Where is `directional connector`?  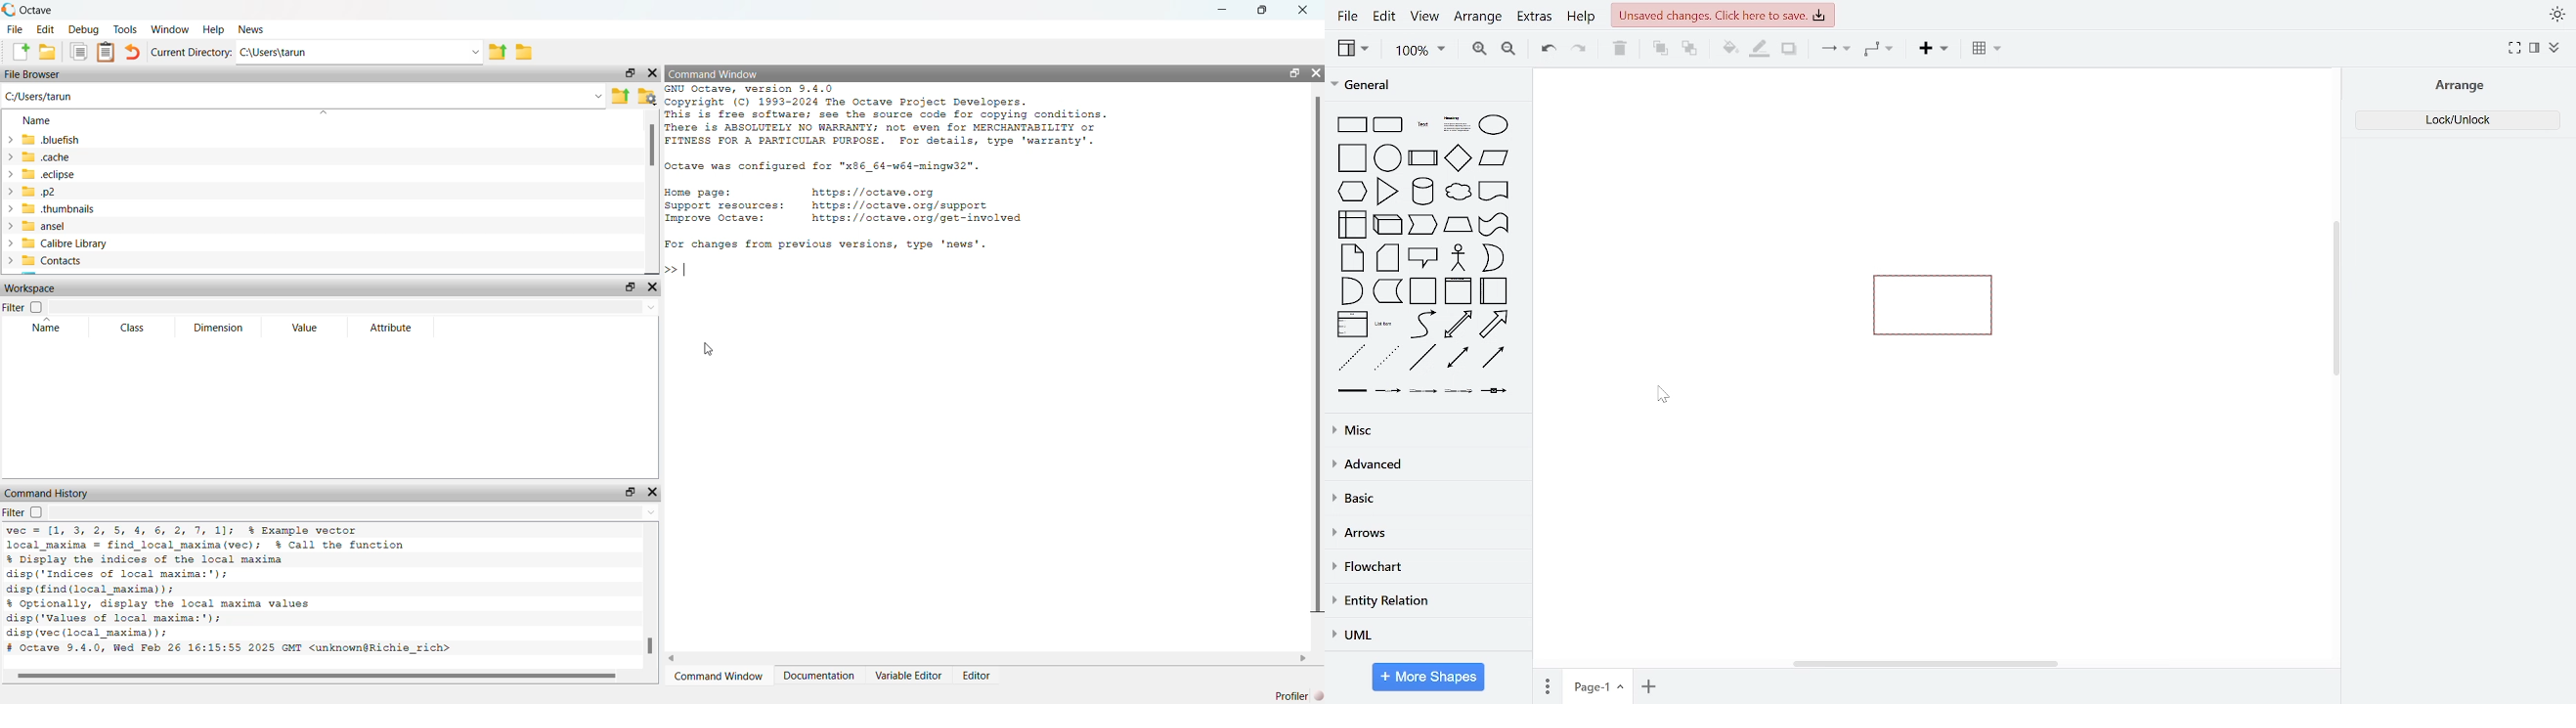 directional connector is located at coordinates (1491, 359).